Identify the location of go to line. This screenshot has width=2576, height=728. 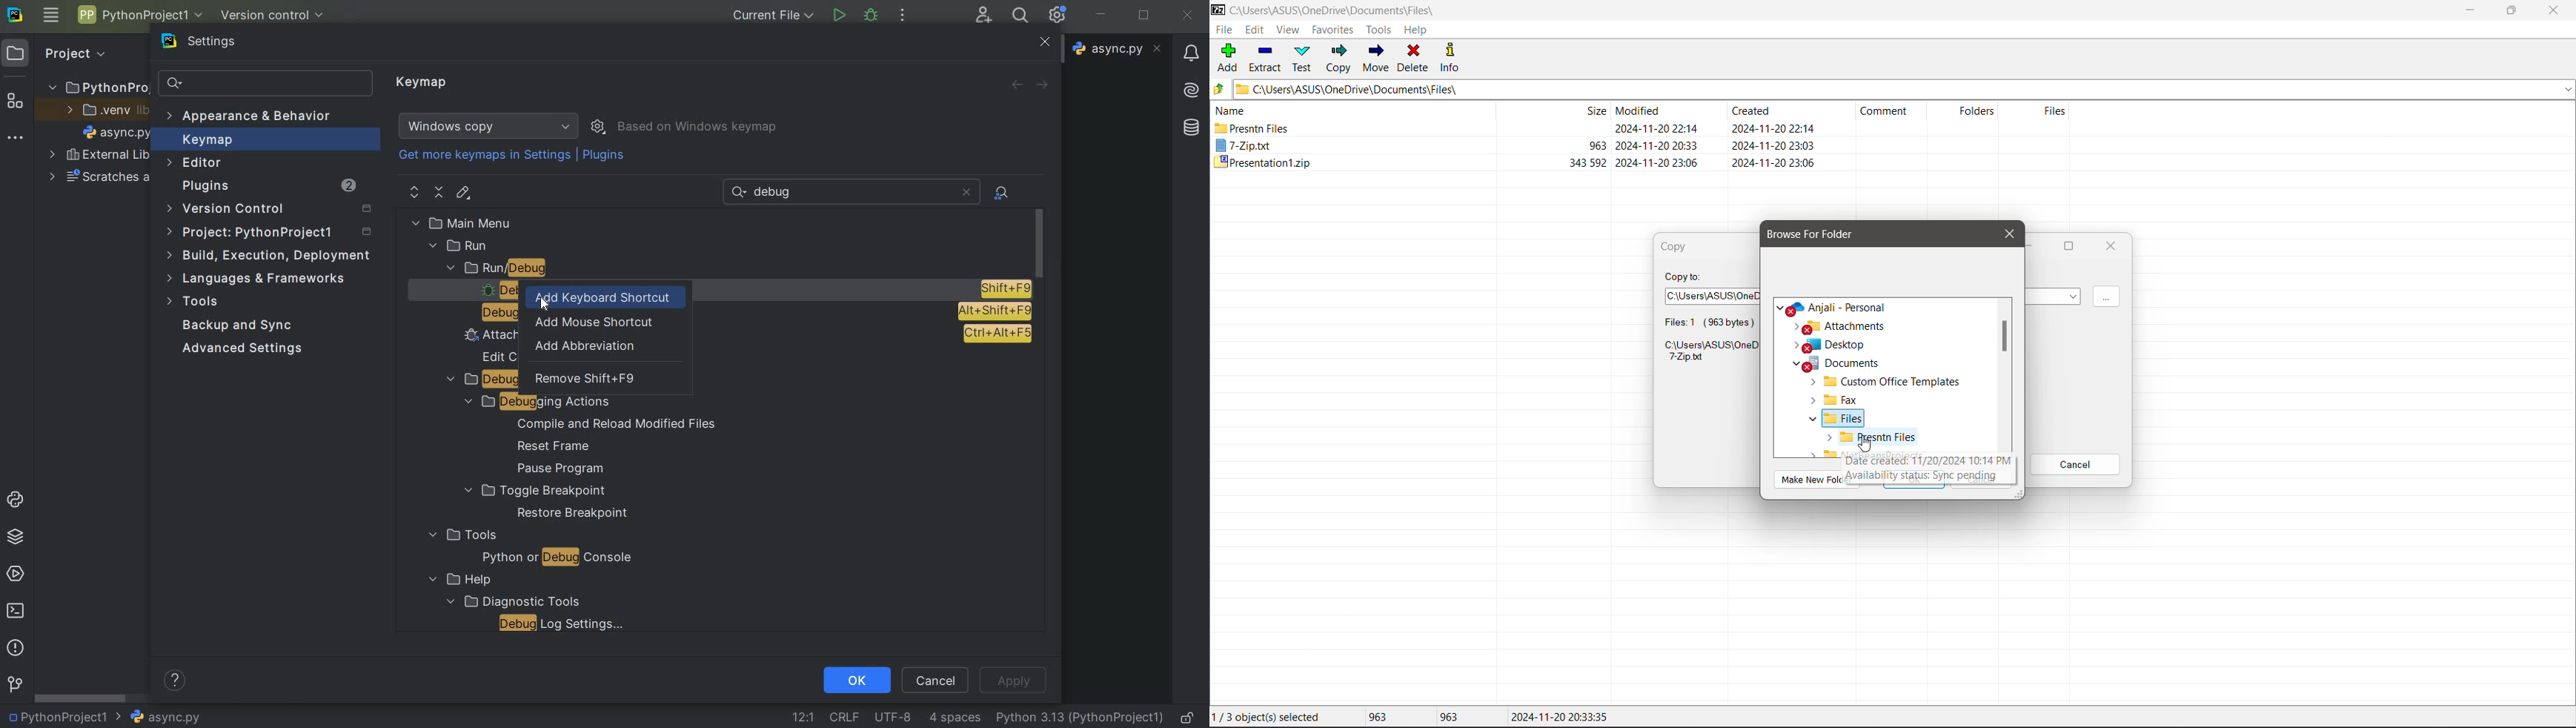
(803, 717).